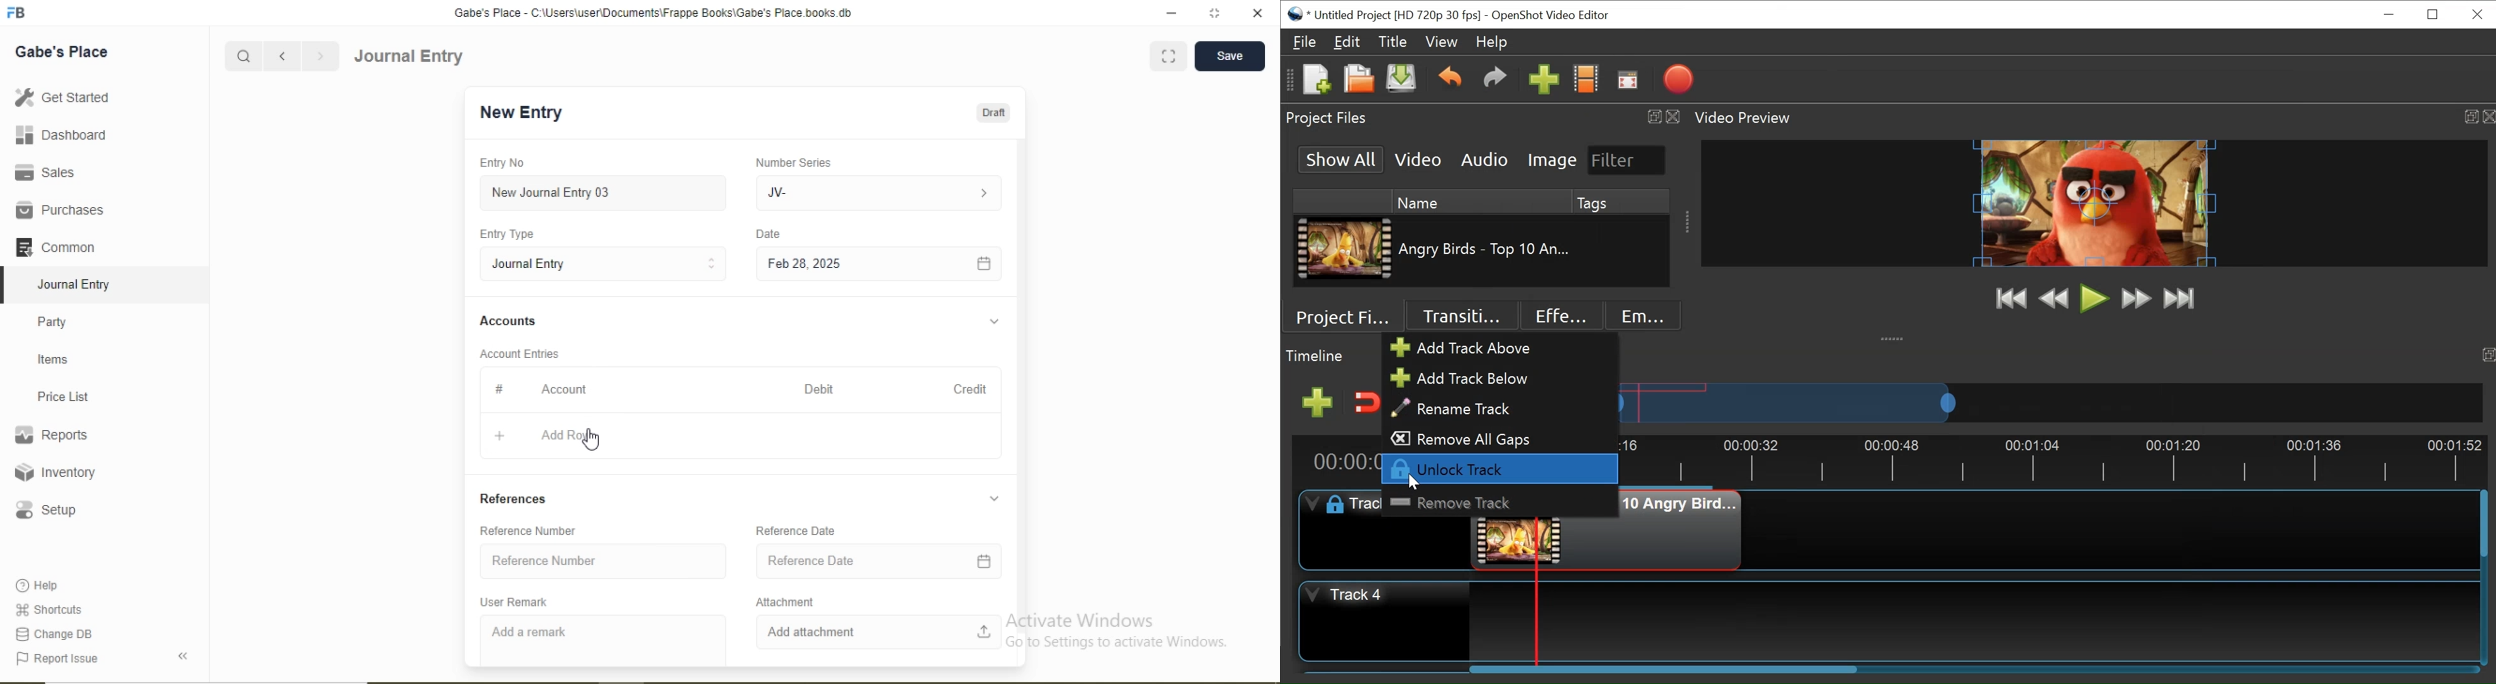 This screenshot has height=700, width=2520. Describe the element at coordinates (994, 498) in the screenshot. I see `Dropdown` at that location.